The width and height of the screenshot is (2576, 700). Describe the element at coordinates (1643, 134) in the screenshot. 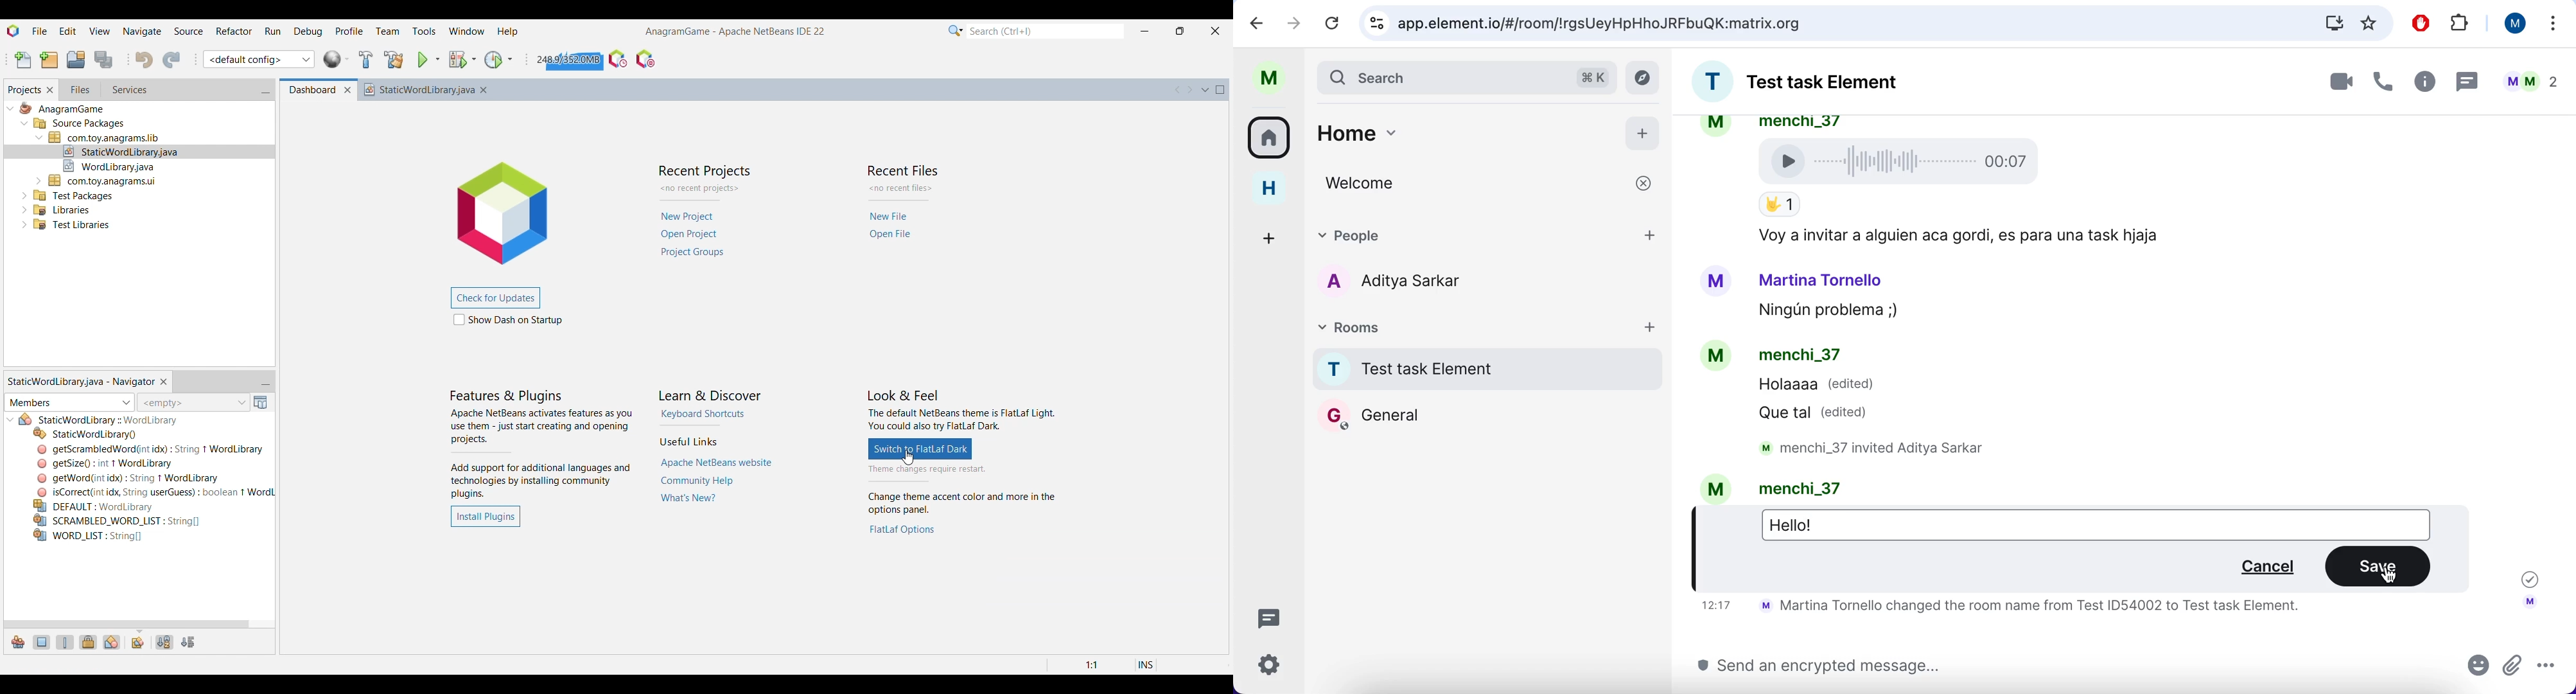

I see `add` at that location.